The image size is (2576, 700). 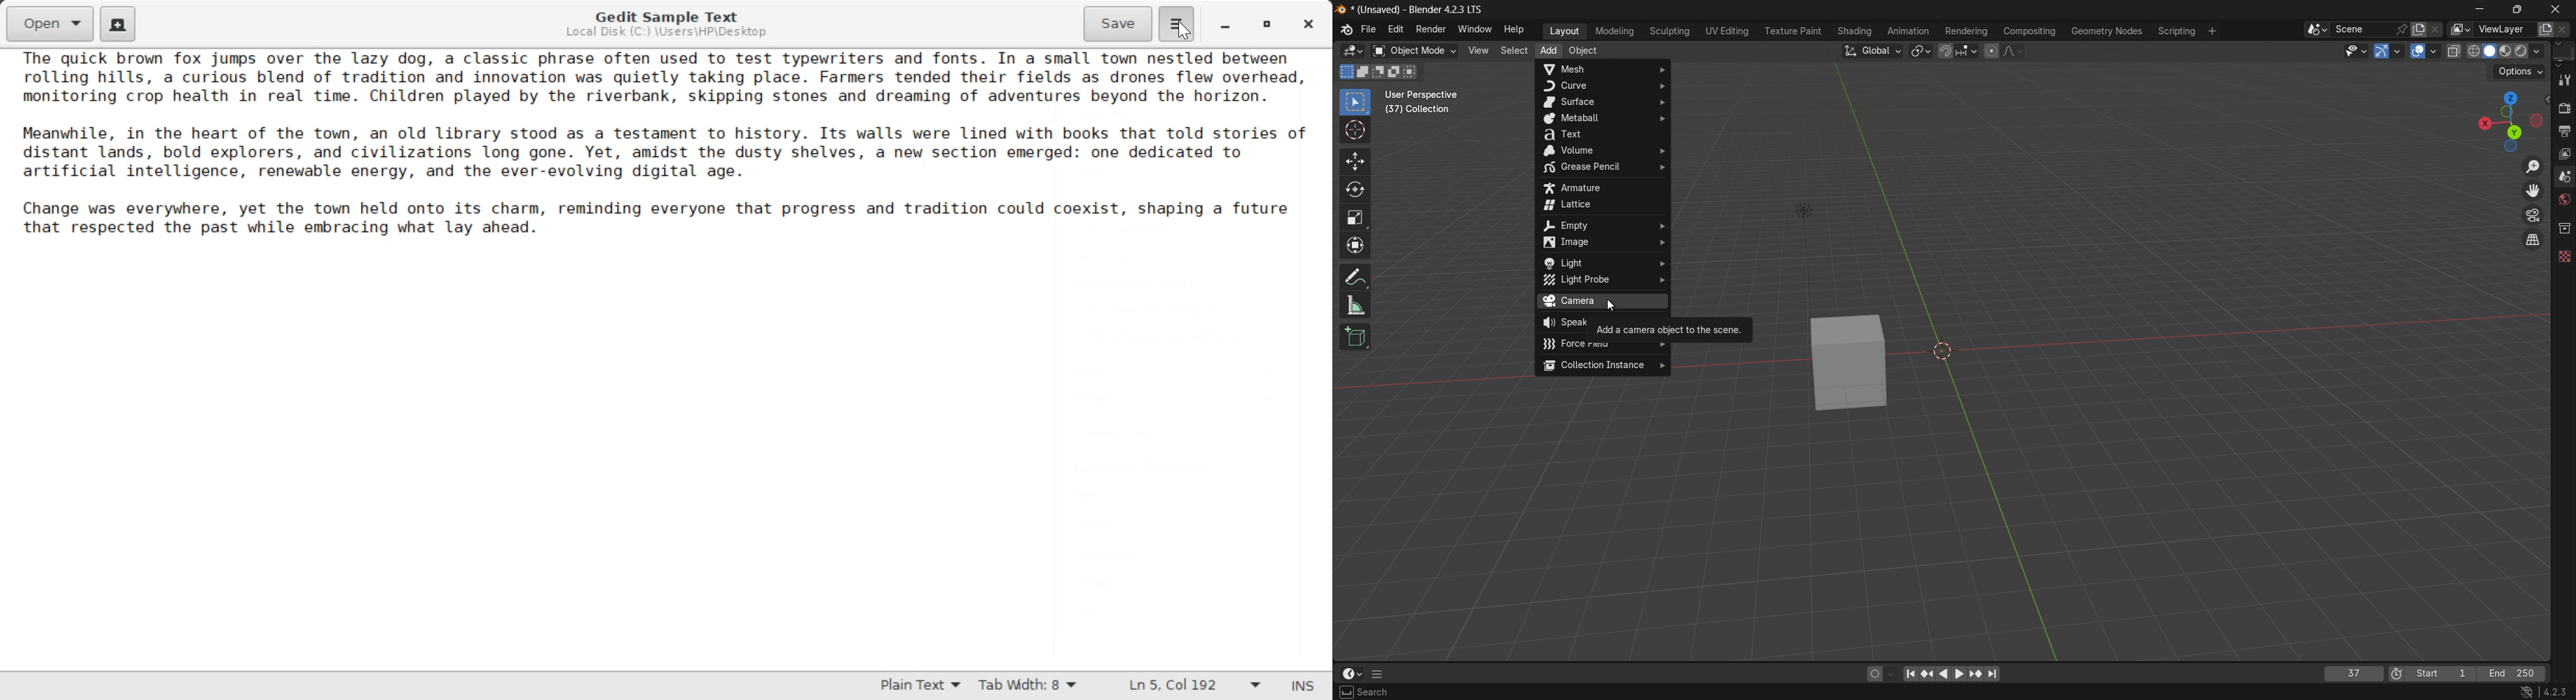 I want to click on tog, so click(x=2531, y=239).